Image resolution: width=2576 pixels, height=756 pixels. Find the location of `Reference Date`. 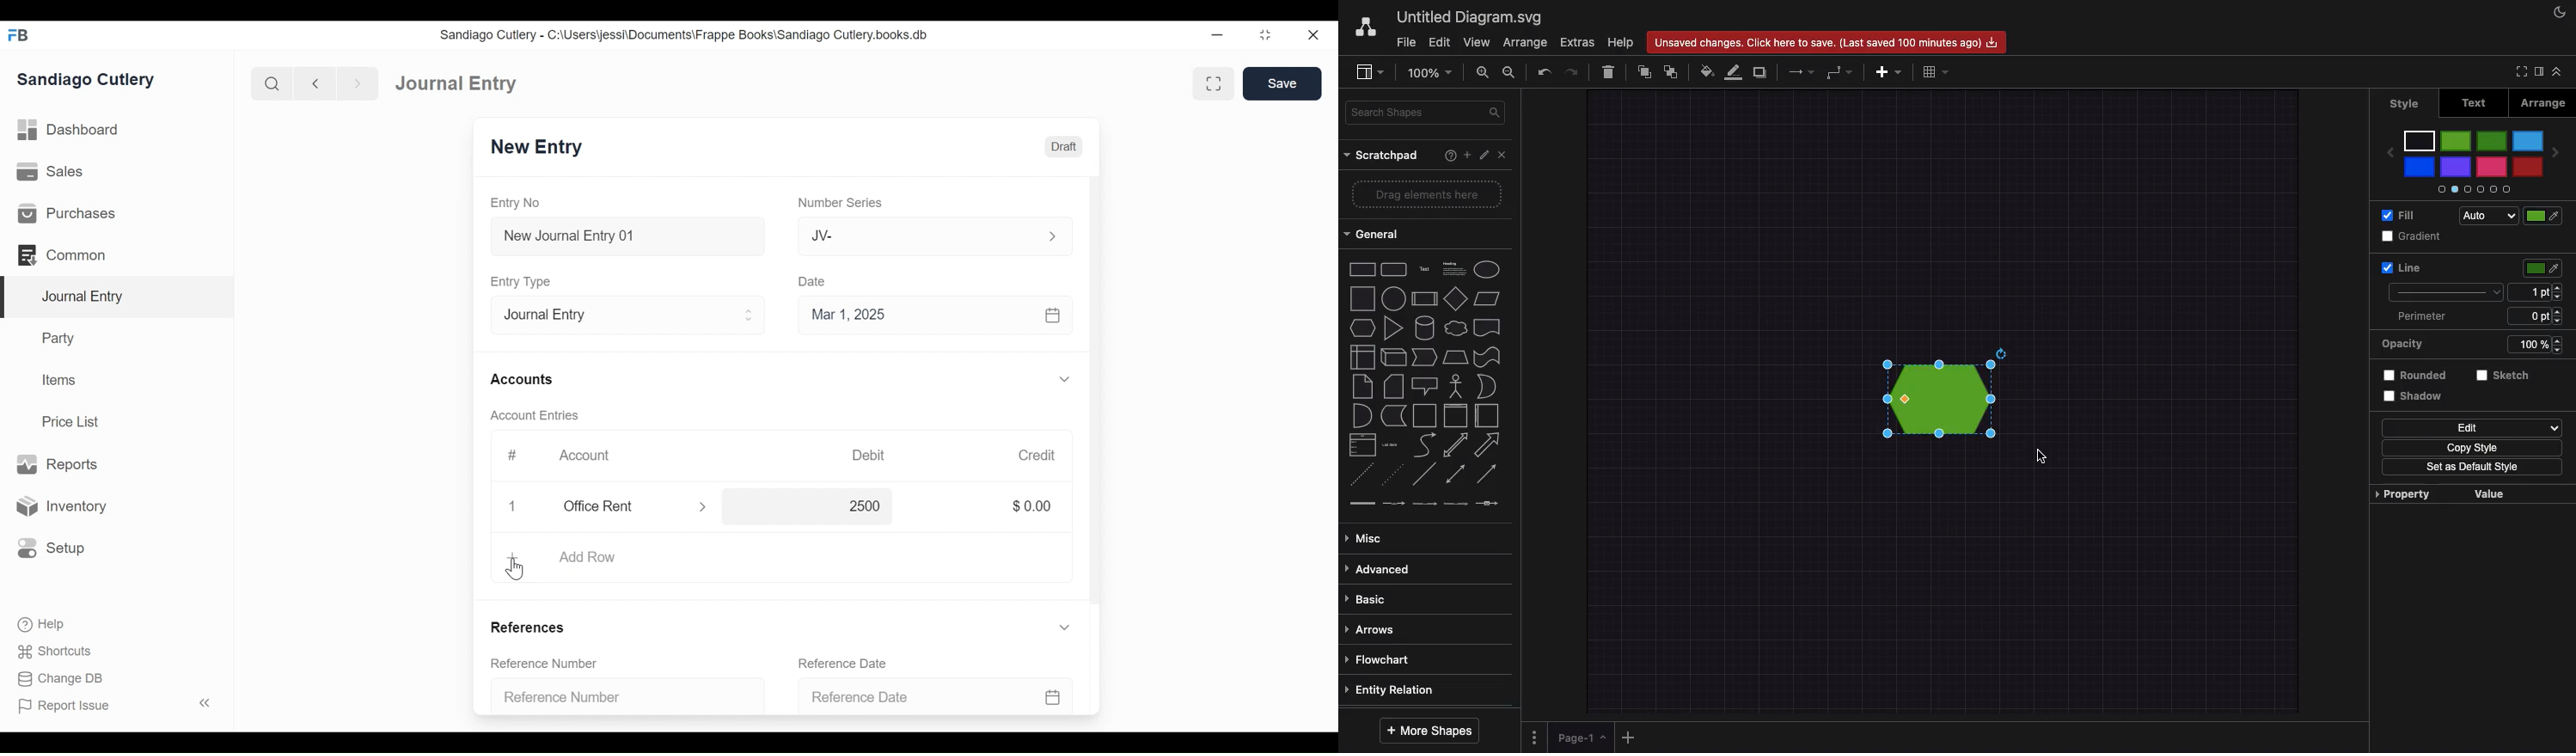

Reference Date is located at coordinates (844, 662).